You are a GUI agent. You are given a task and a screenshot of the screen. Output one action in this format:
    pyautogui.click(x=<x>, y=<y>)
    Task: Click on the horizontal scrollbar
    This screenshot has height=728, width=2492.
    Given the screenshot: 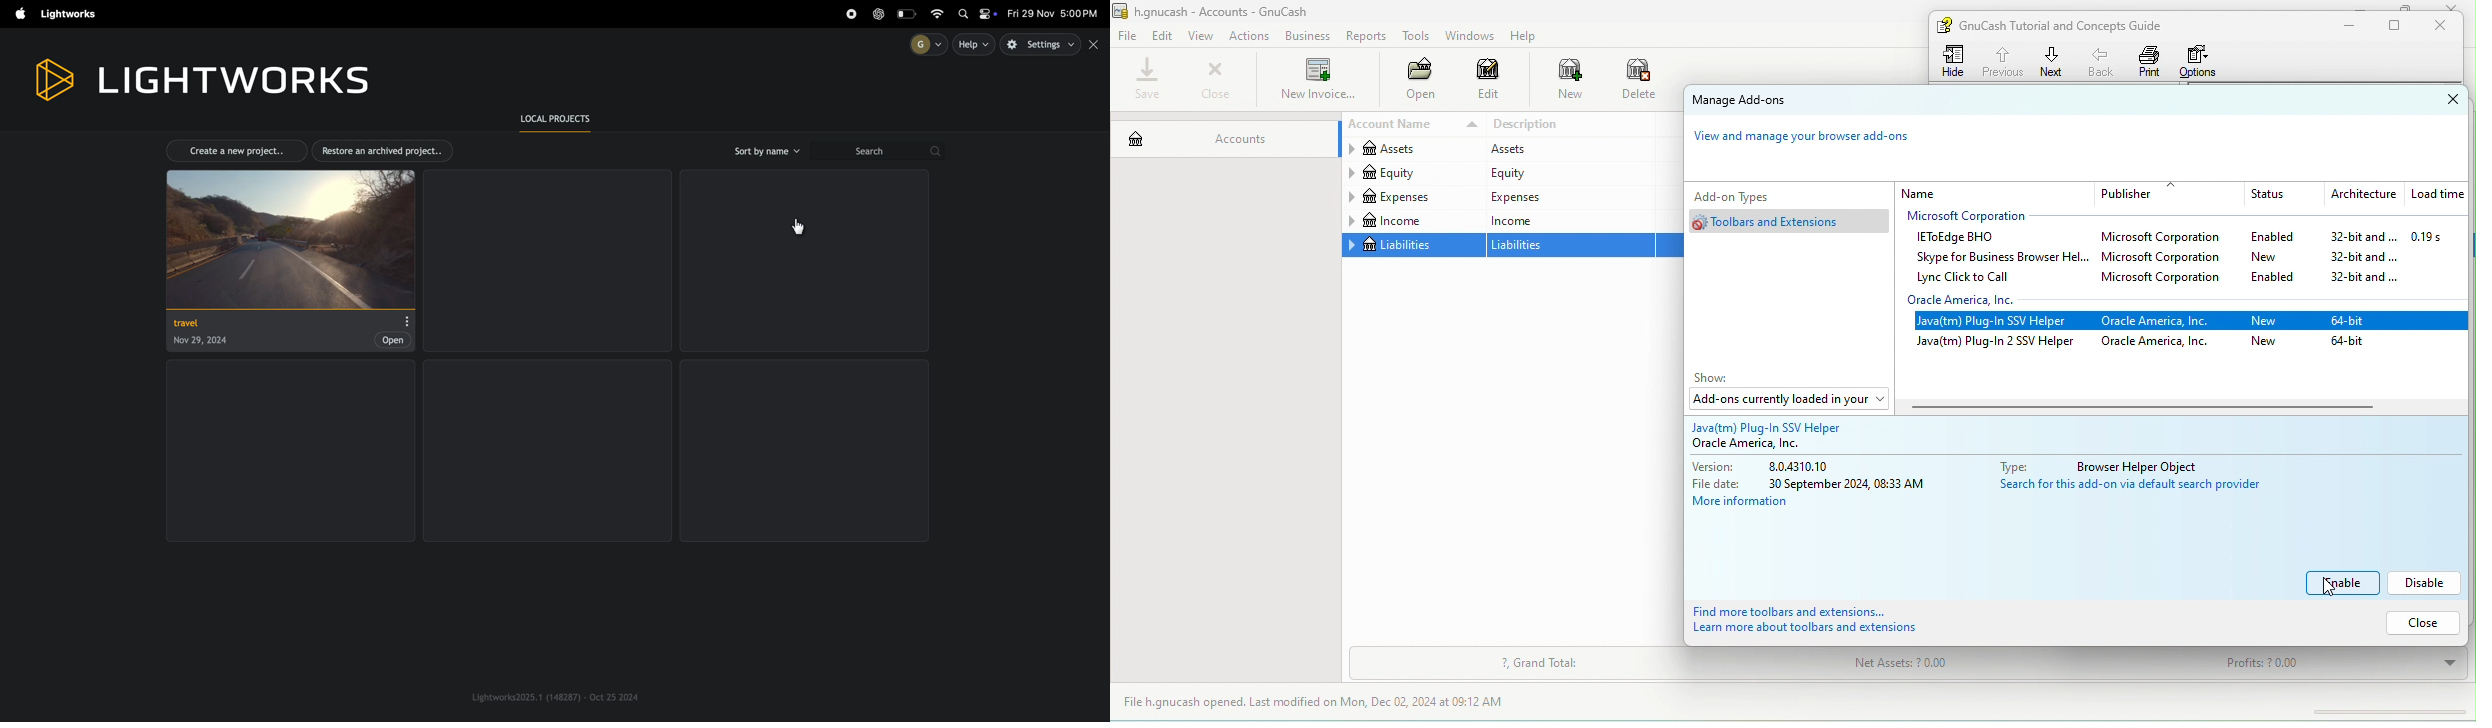 What is the action you would take?
    pyautogui.click(x=2145, y=407)
    